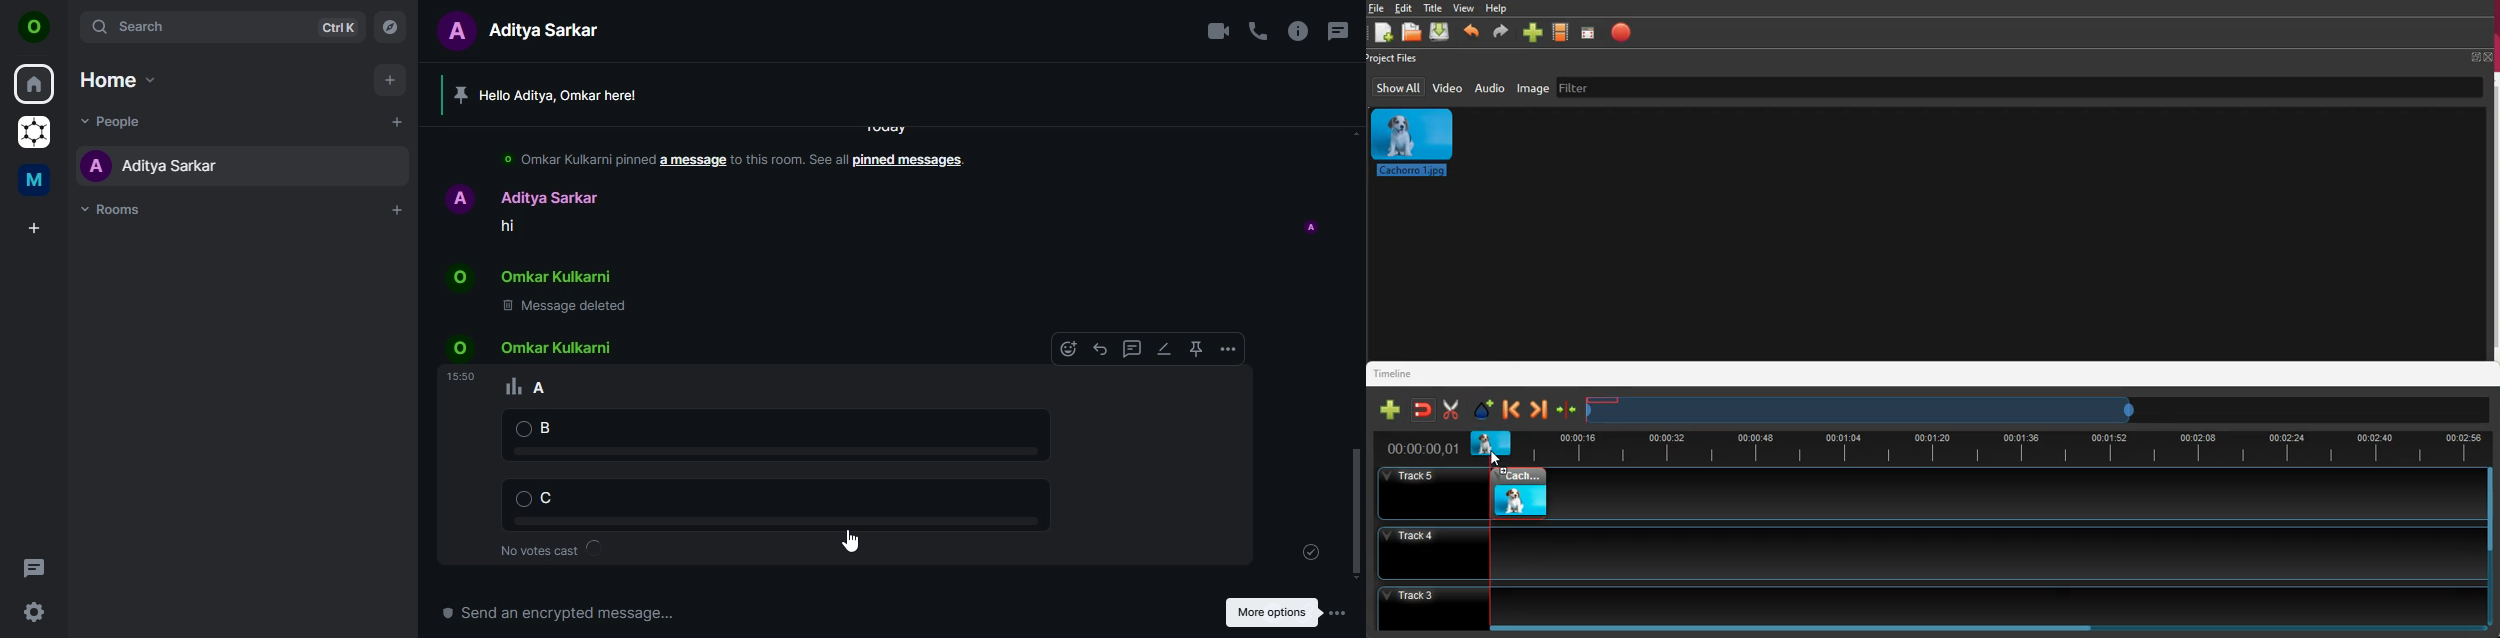  Describe the element at coordinates (396, 121) in the screenshot. I see `add` at that location.